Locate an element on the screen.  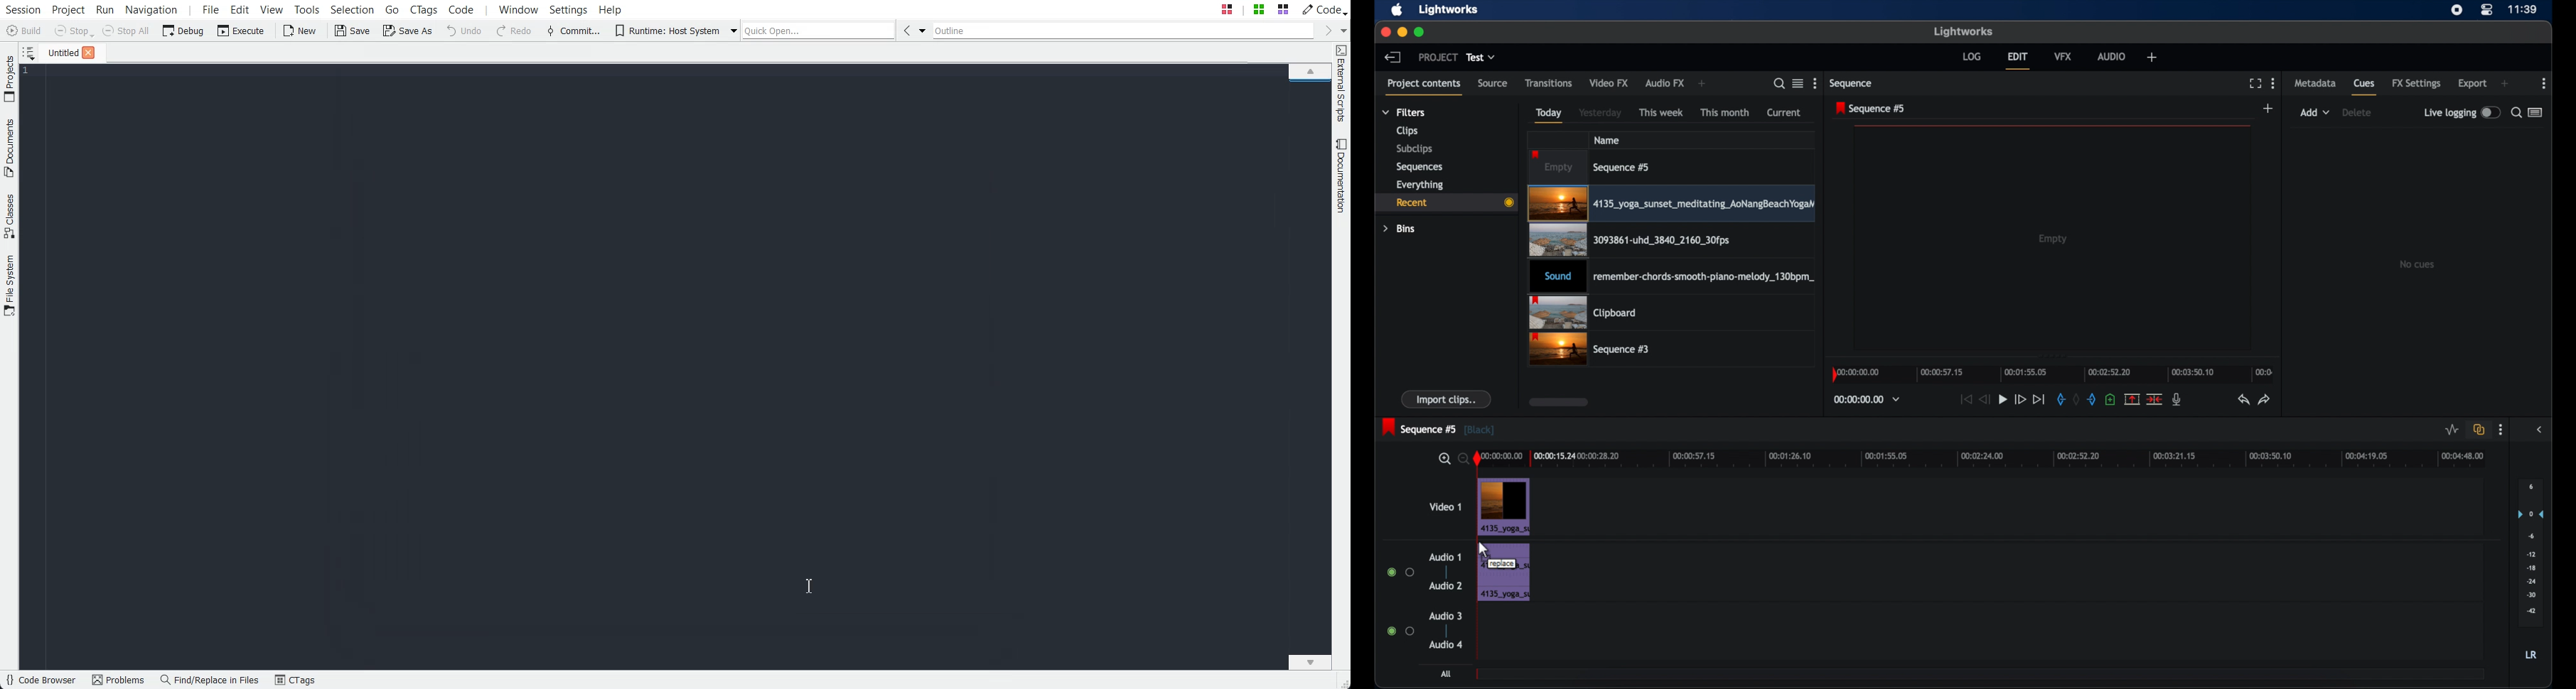
import clips is located at coordinates (1446, 399).